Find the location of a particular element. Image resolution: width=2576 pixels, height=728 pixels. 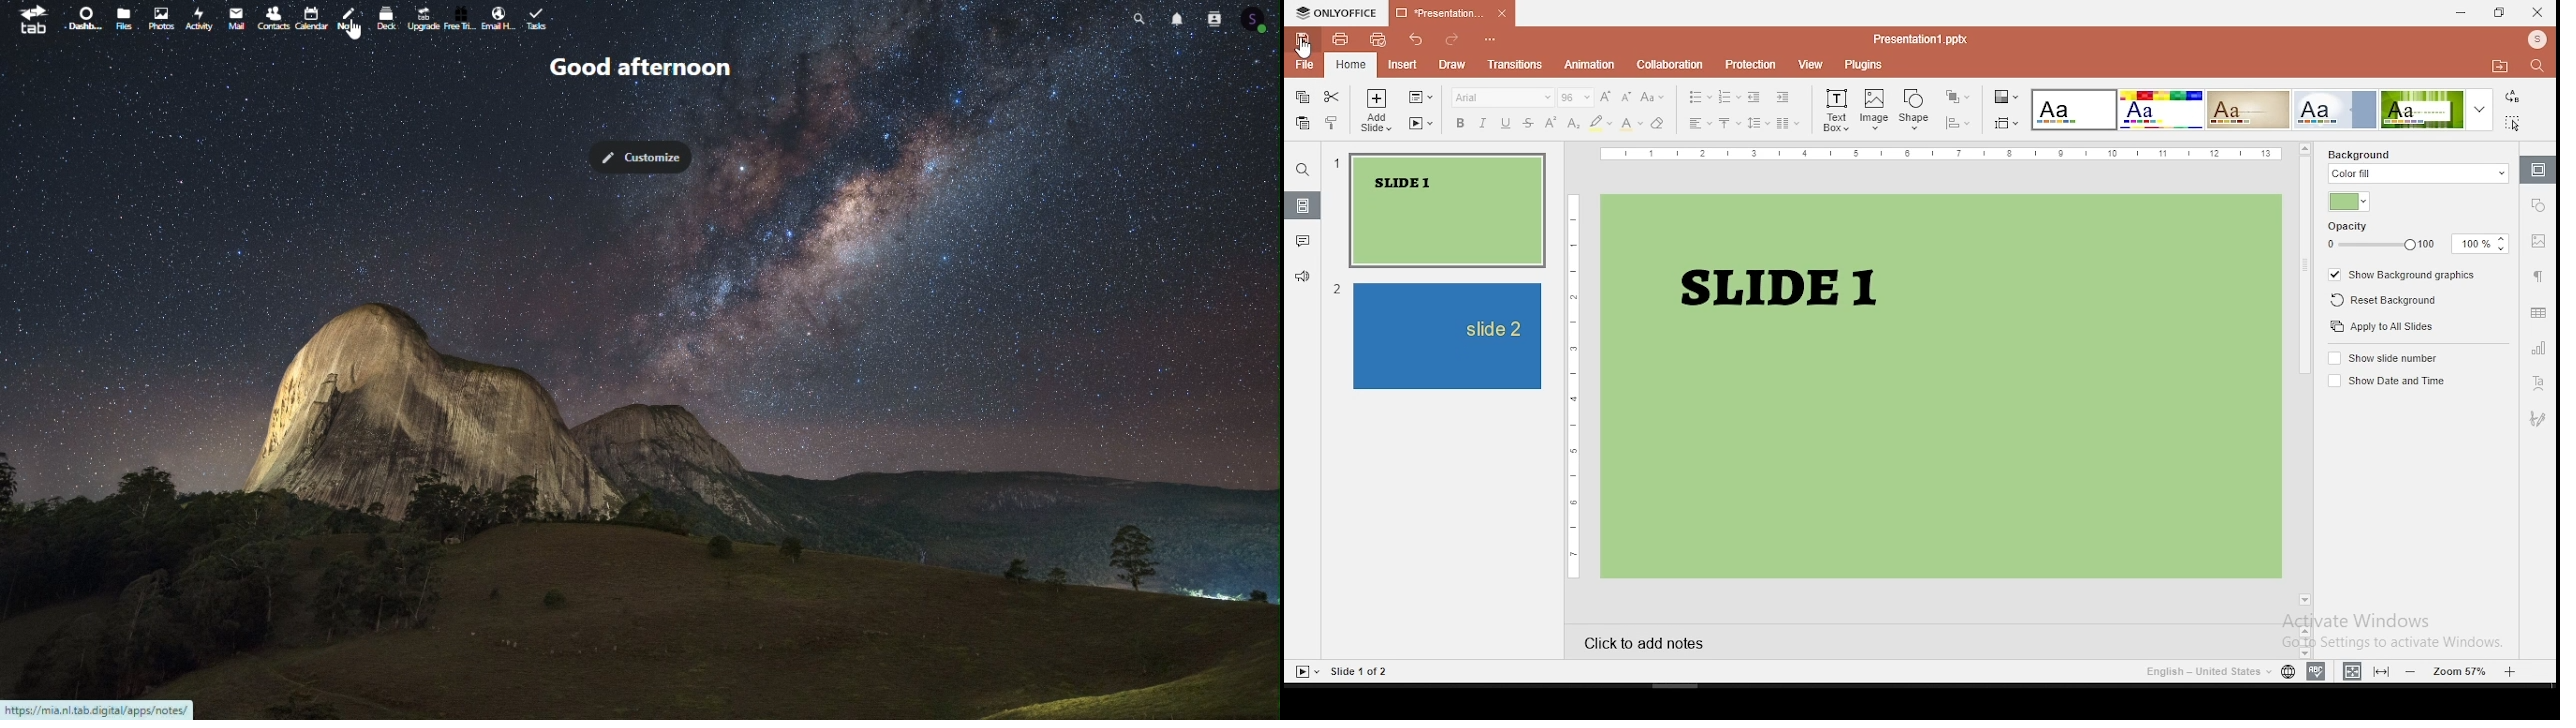

show date and time is located at coordinates (2385, 380).